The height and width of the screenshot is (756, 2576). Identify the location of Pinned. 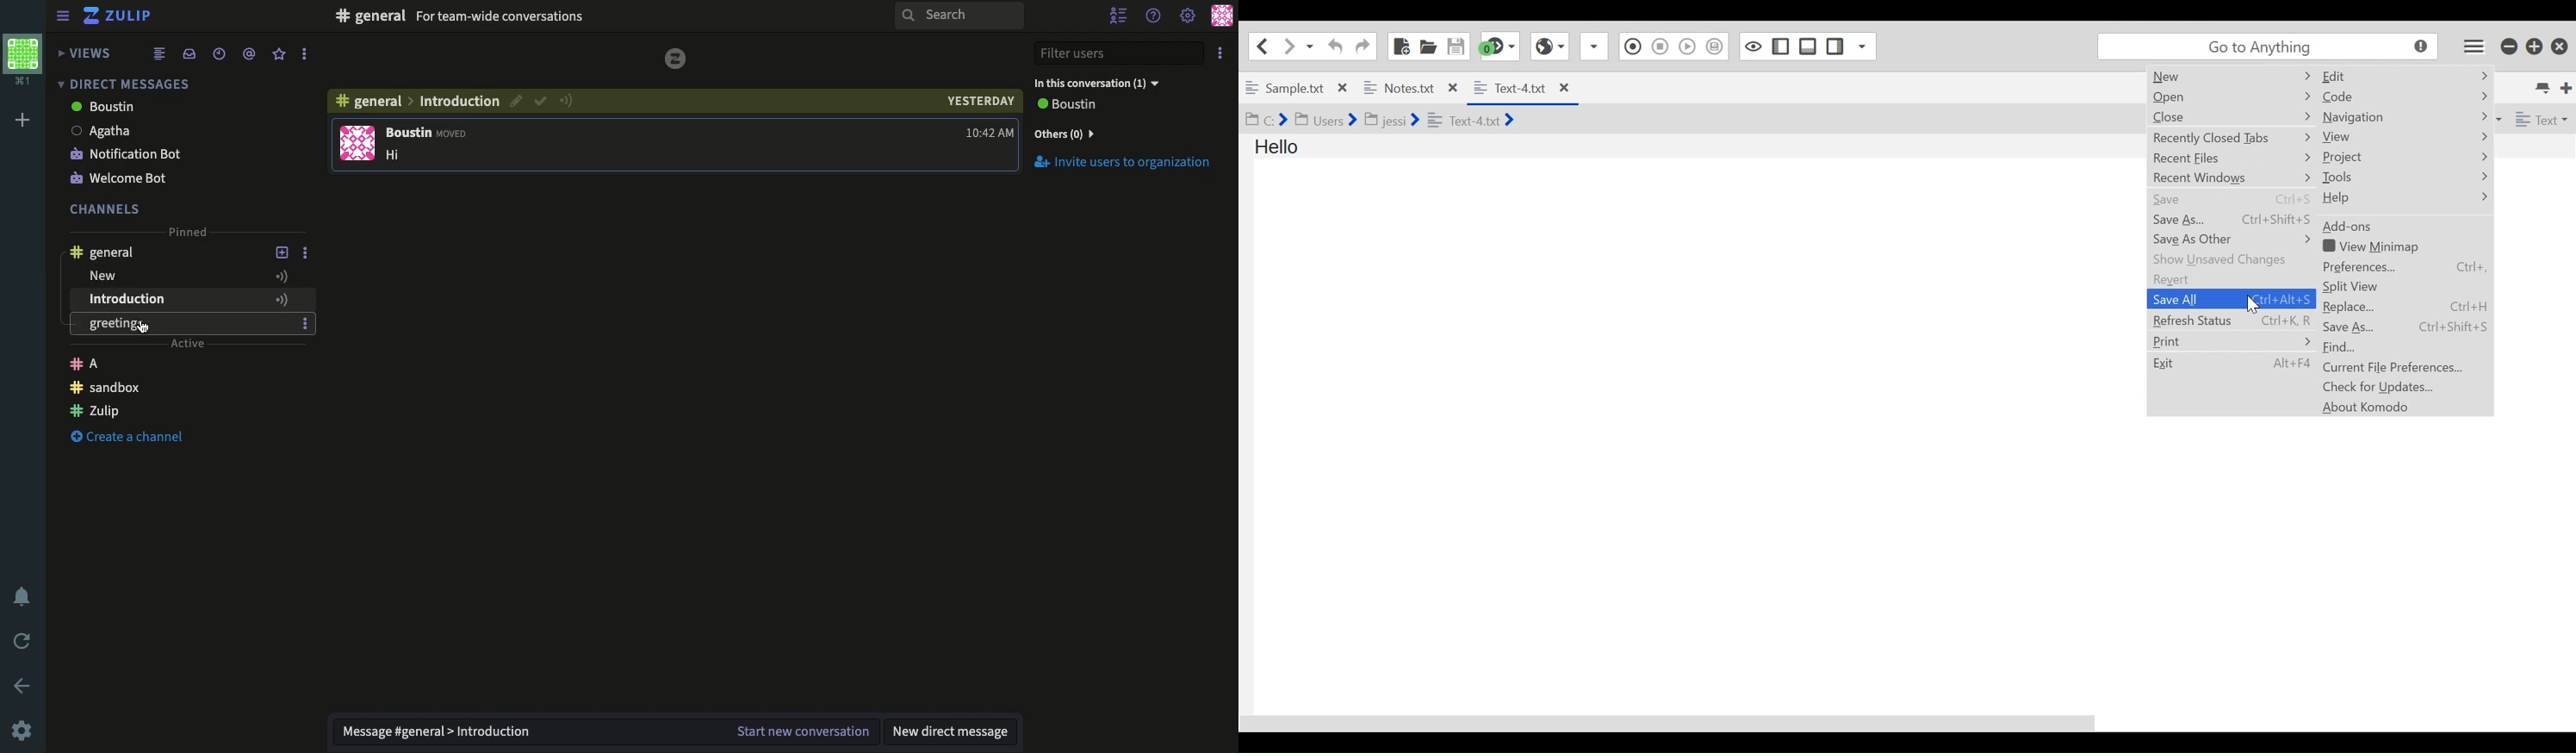
(186, 231).